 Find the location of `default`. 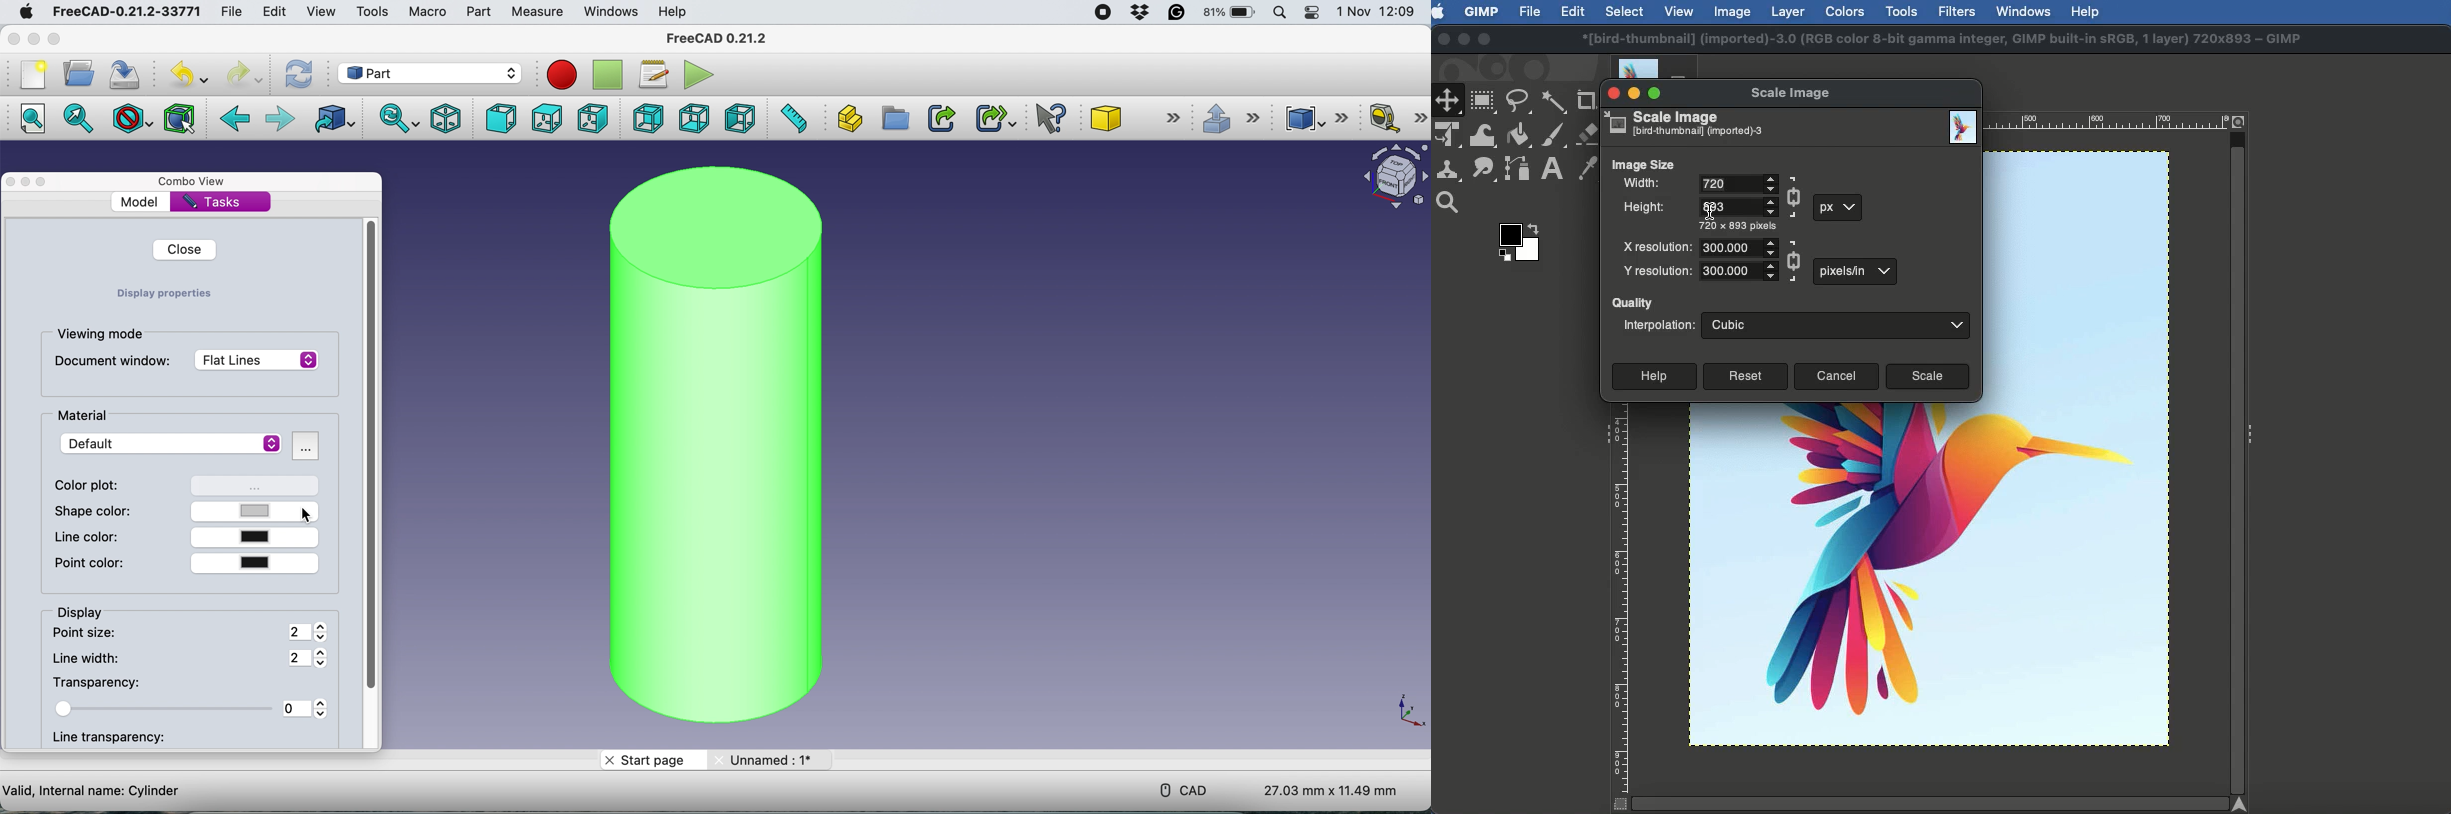

default is located at coordinates (173, 444).